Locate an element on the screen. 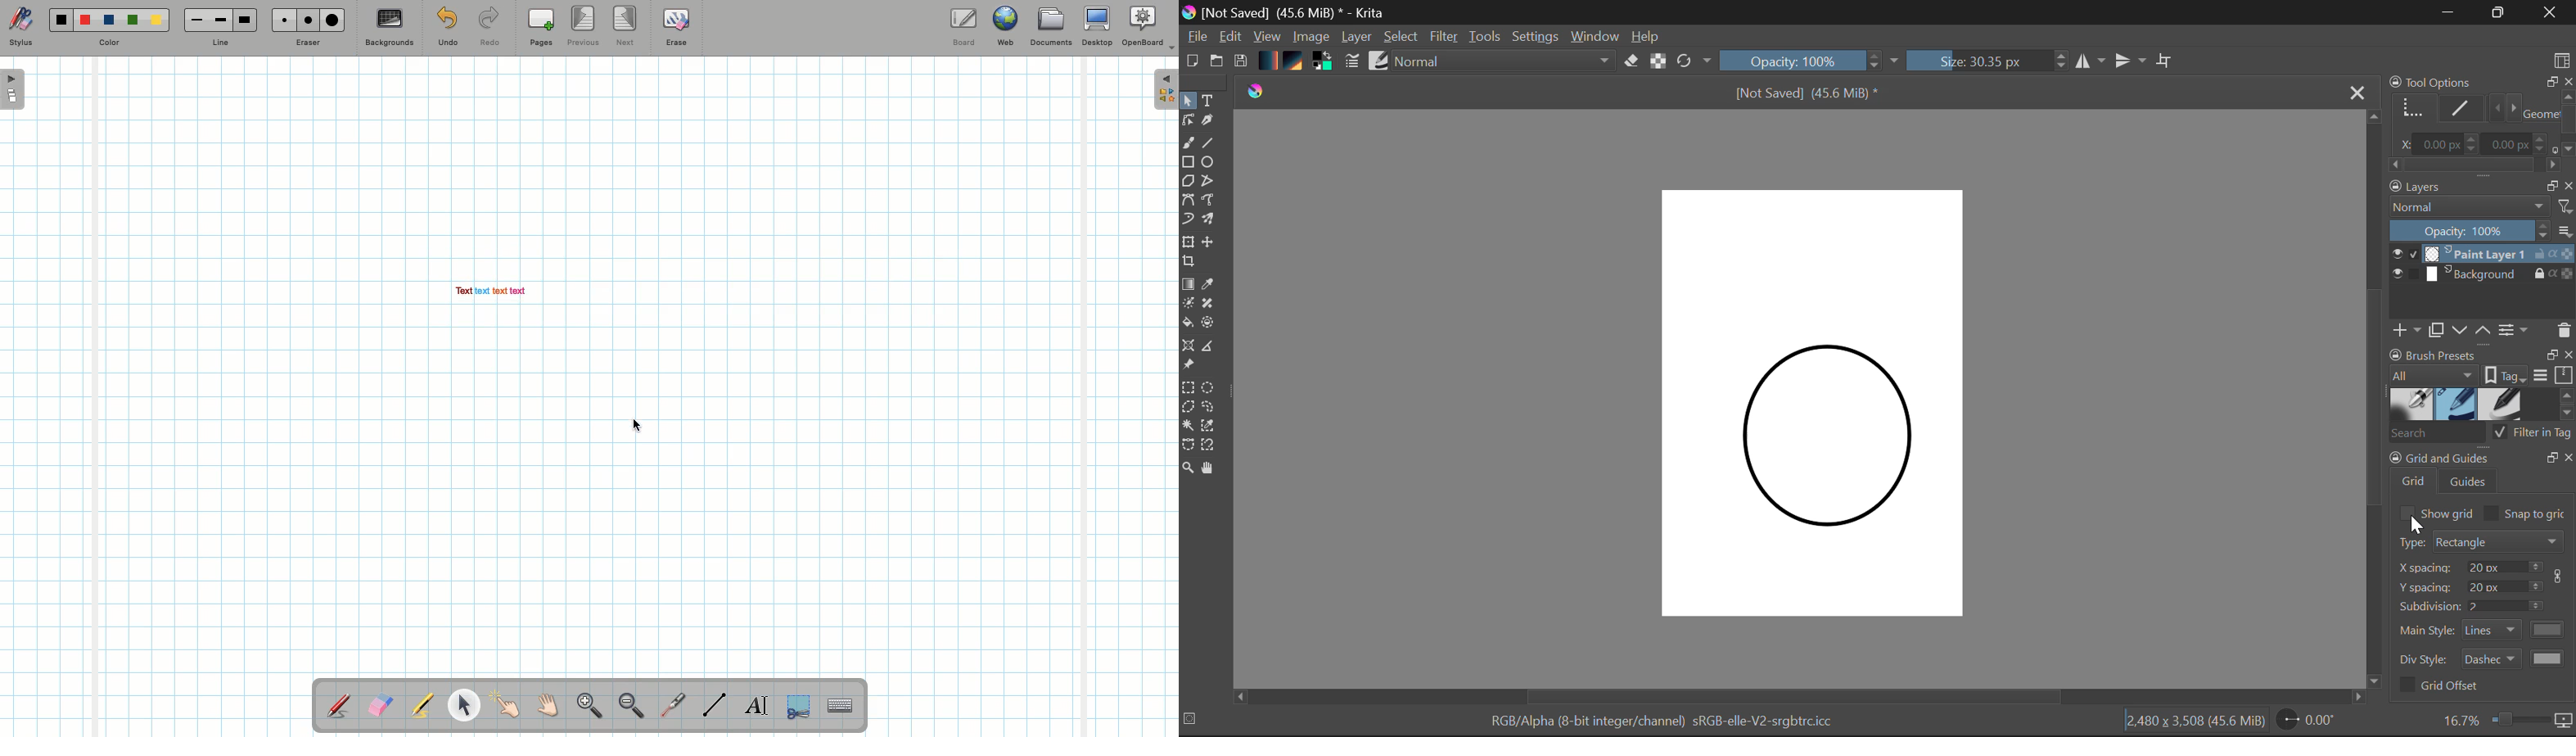 This screenshot has width=2576, height=756. Tools is located at coordinates (1486, 38).